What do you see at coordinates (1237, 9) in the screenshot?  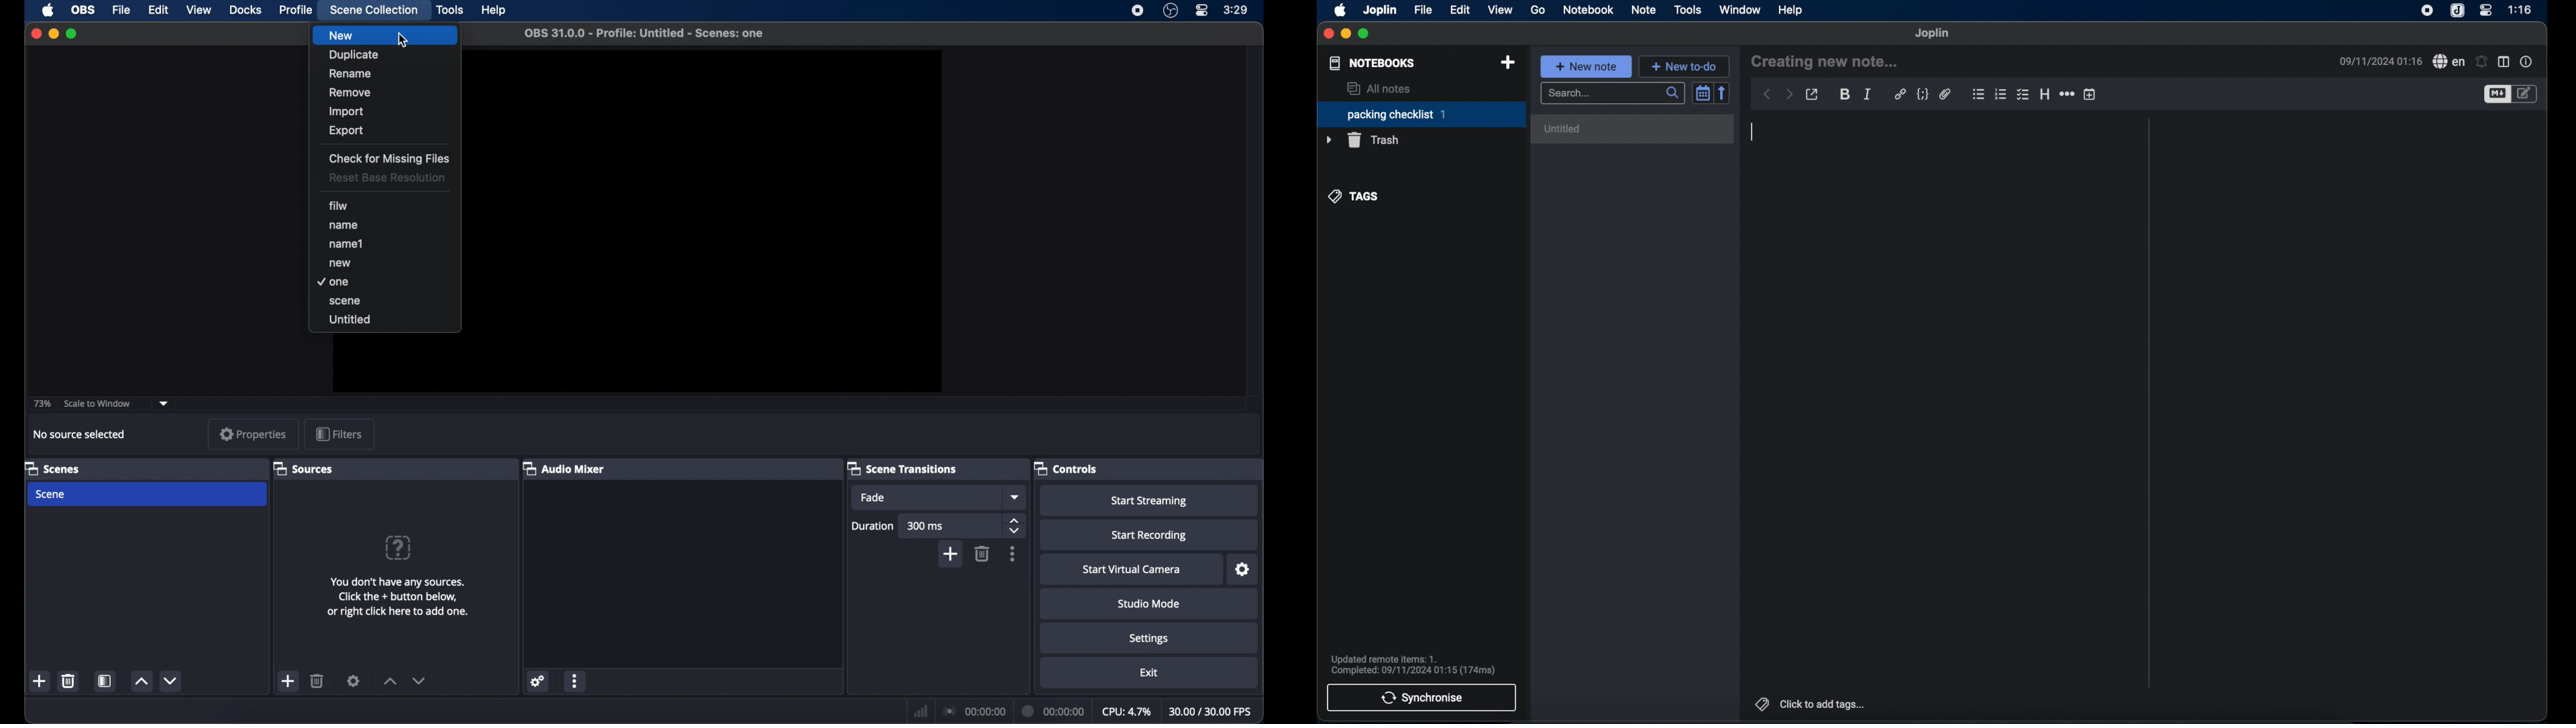 I see `time` at bounding box center [1237, 9].